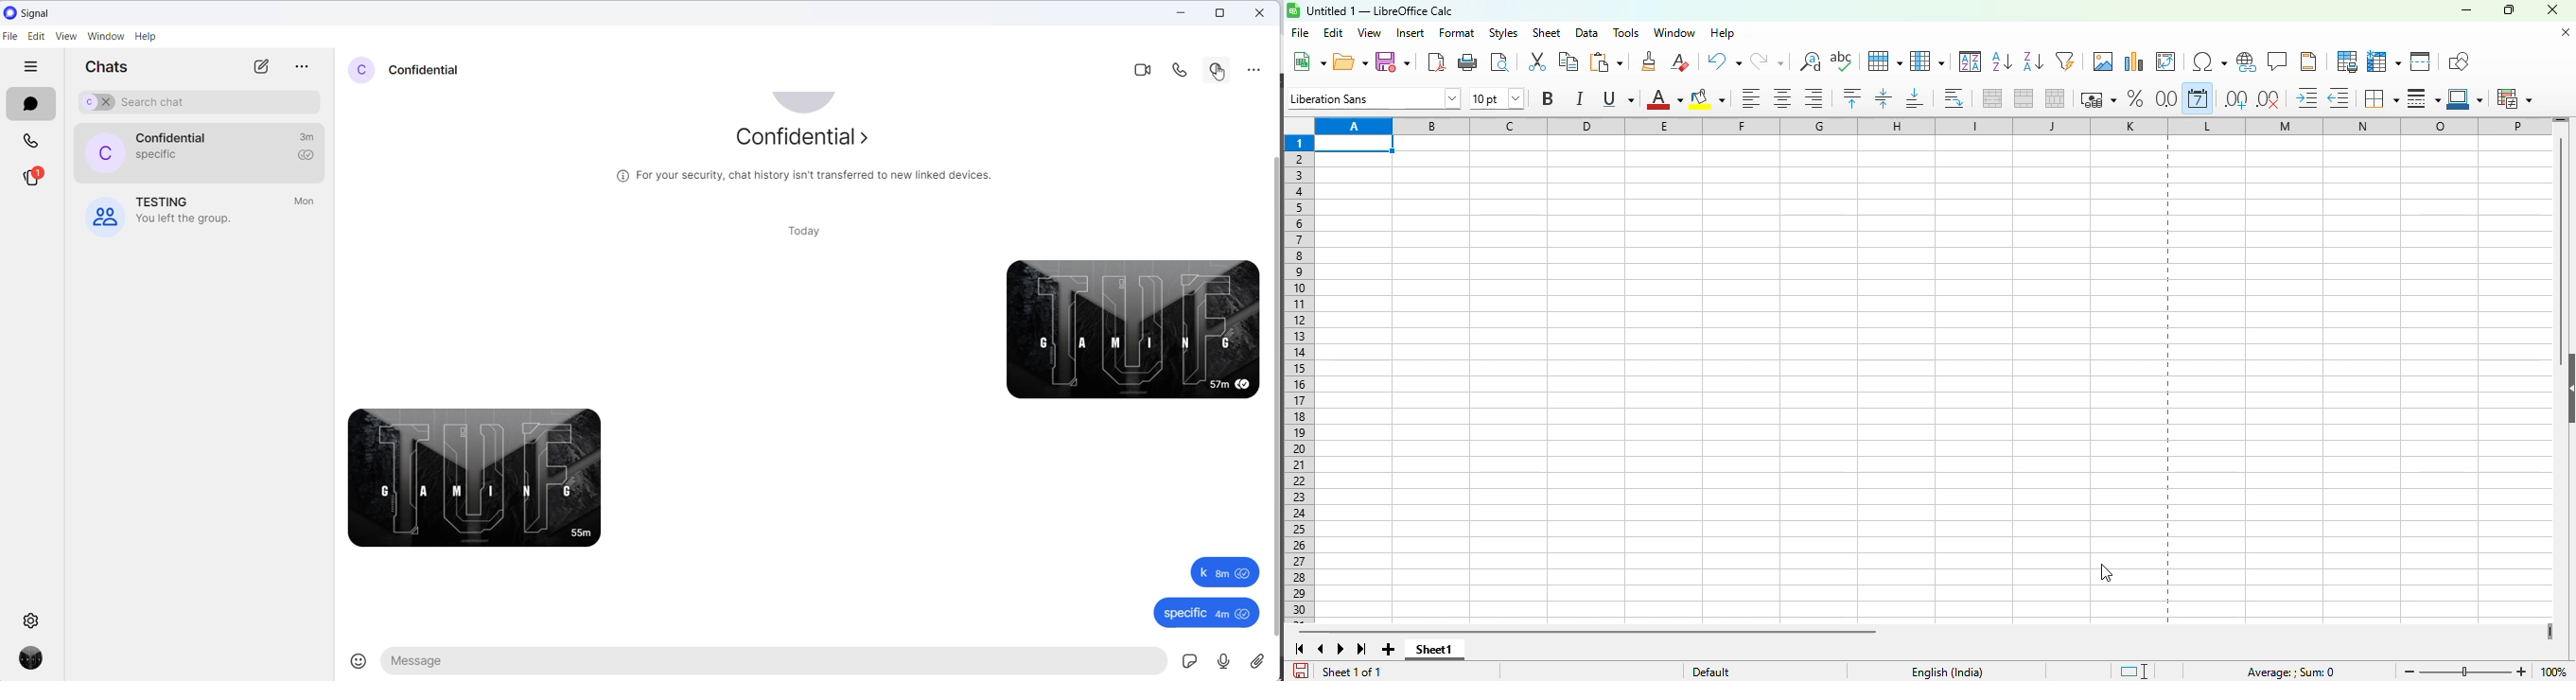 This screenshot has width=2576, height=700. I want to click on align top, so click(1851, 98).